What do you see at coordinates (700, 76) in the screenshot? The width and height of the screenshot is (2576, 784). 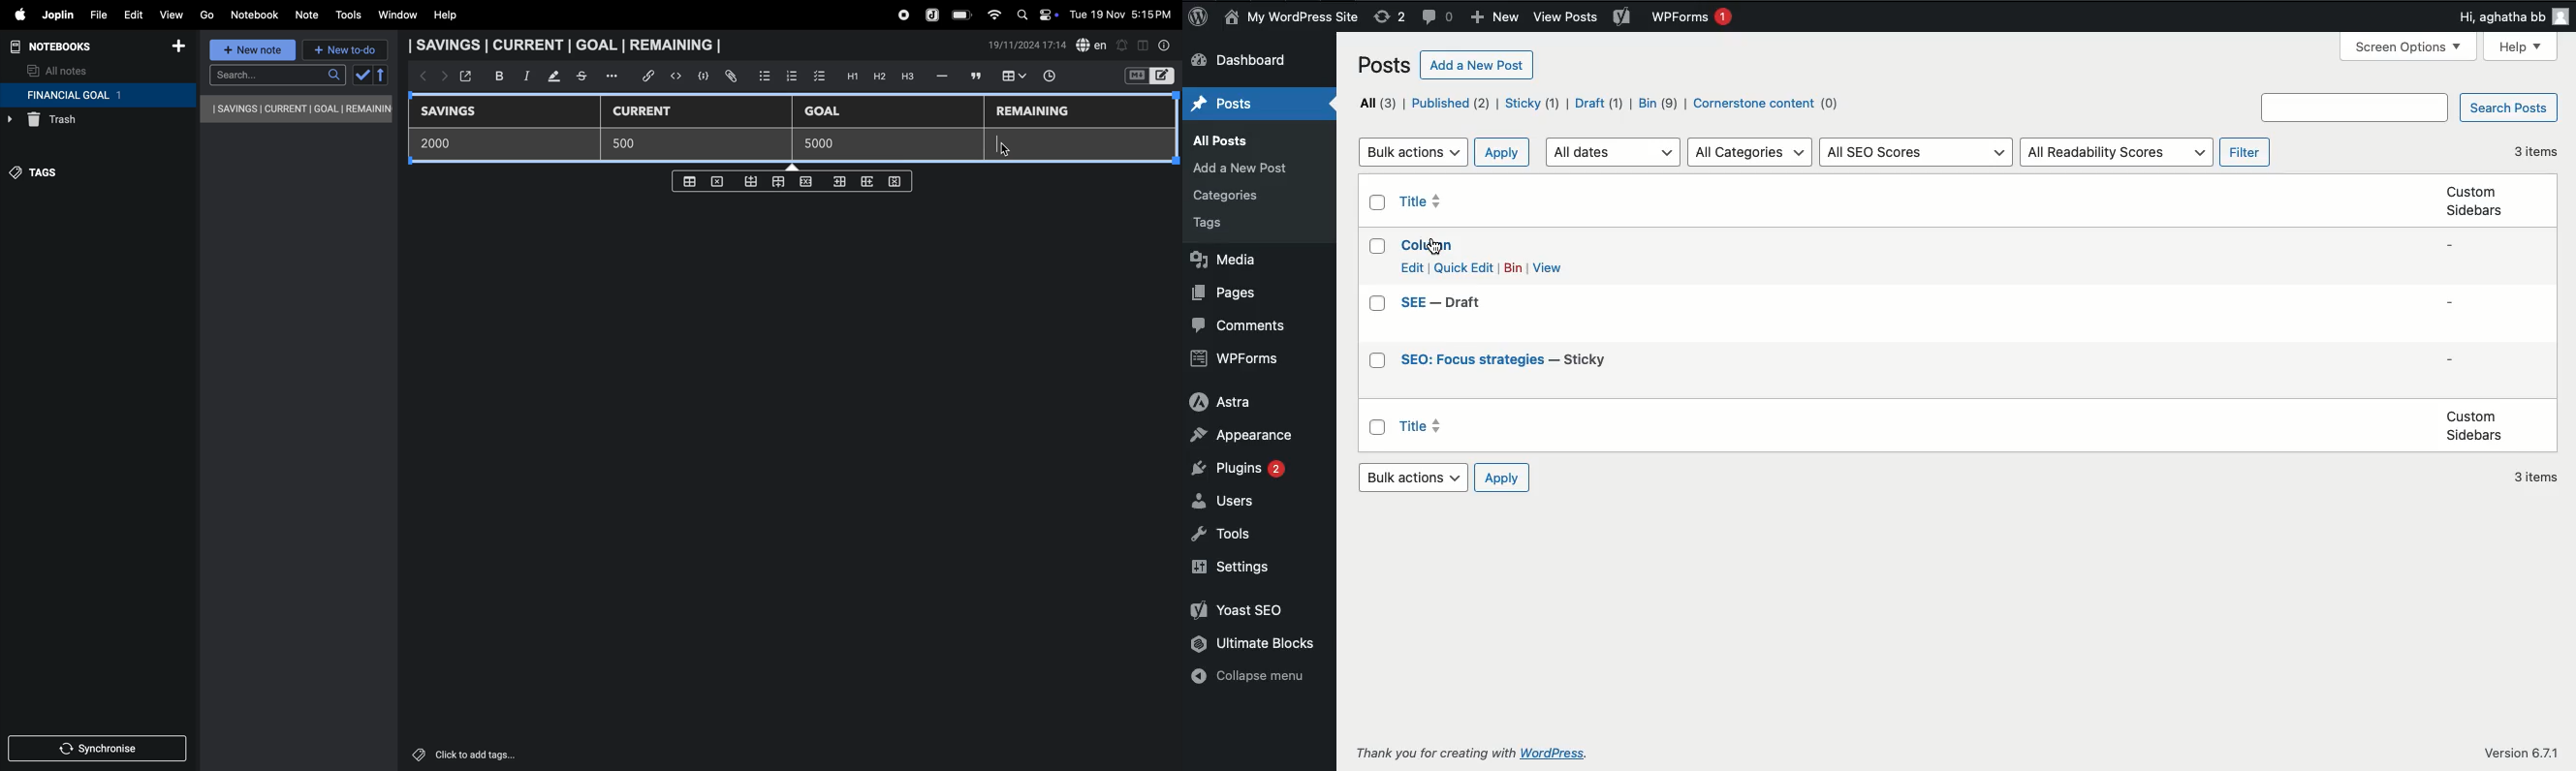 I see `code block` at bounding box center [700, 76].